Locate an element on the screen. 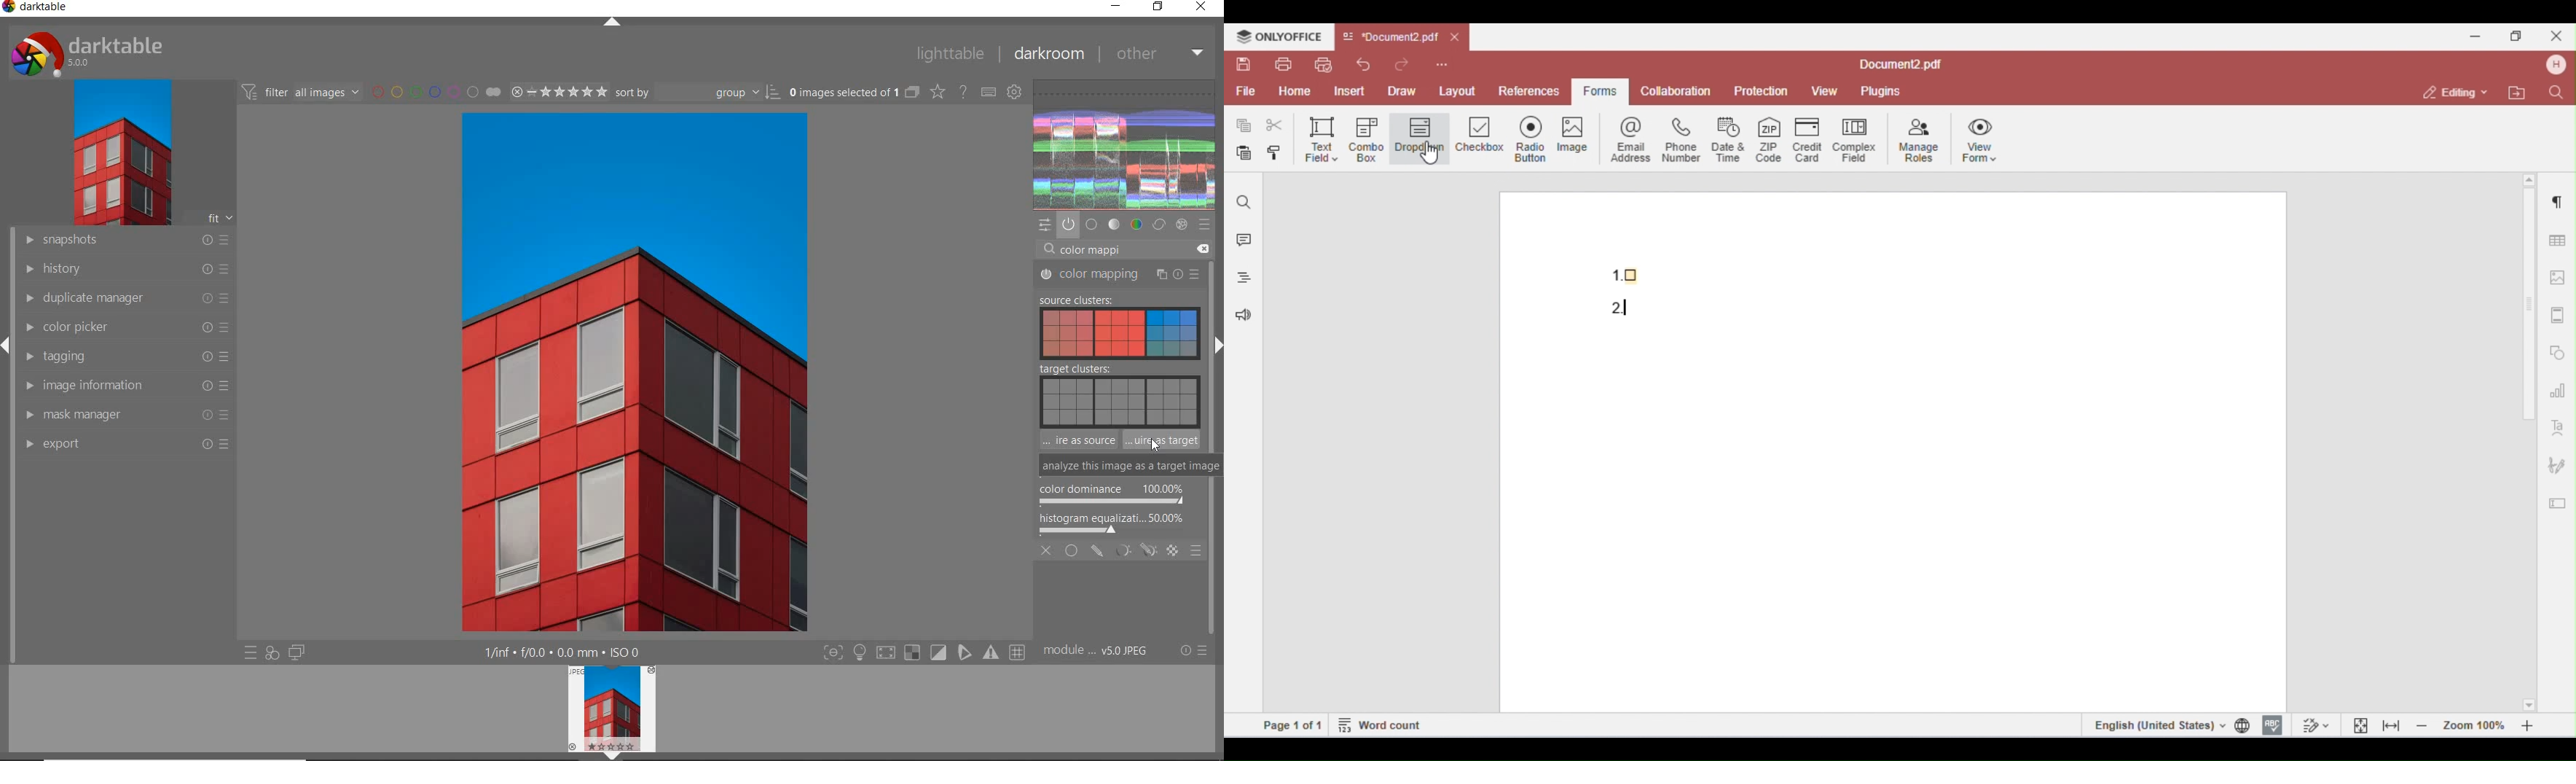 The width and height of the screenshot is (2576, 784). selected images is located at coordinates (841, 91).